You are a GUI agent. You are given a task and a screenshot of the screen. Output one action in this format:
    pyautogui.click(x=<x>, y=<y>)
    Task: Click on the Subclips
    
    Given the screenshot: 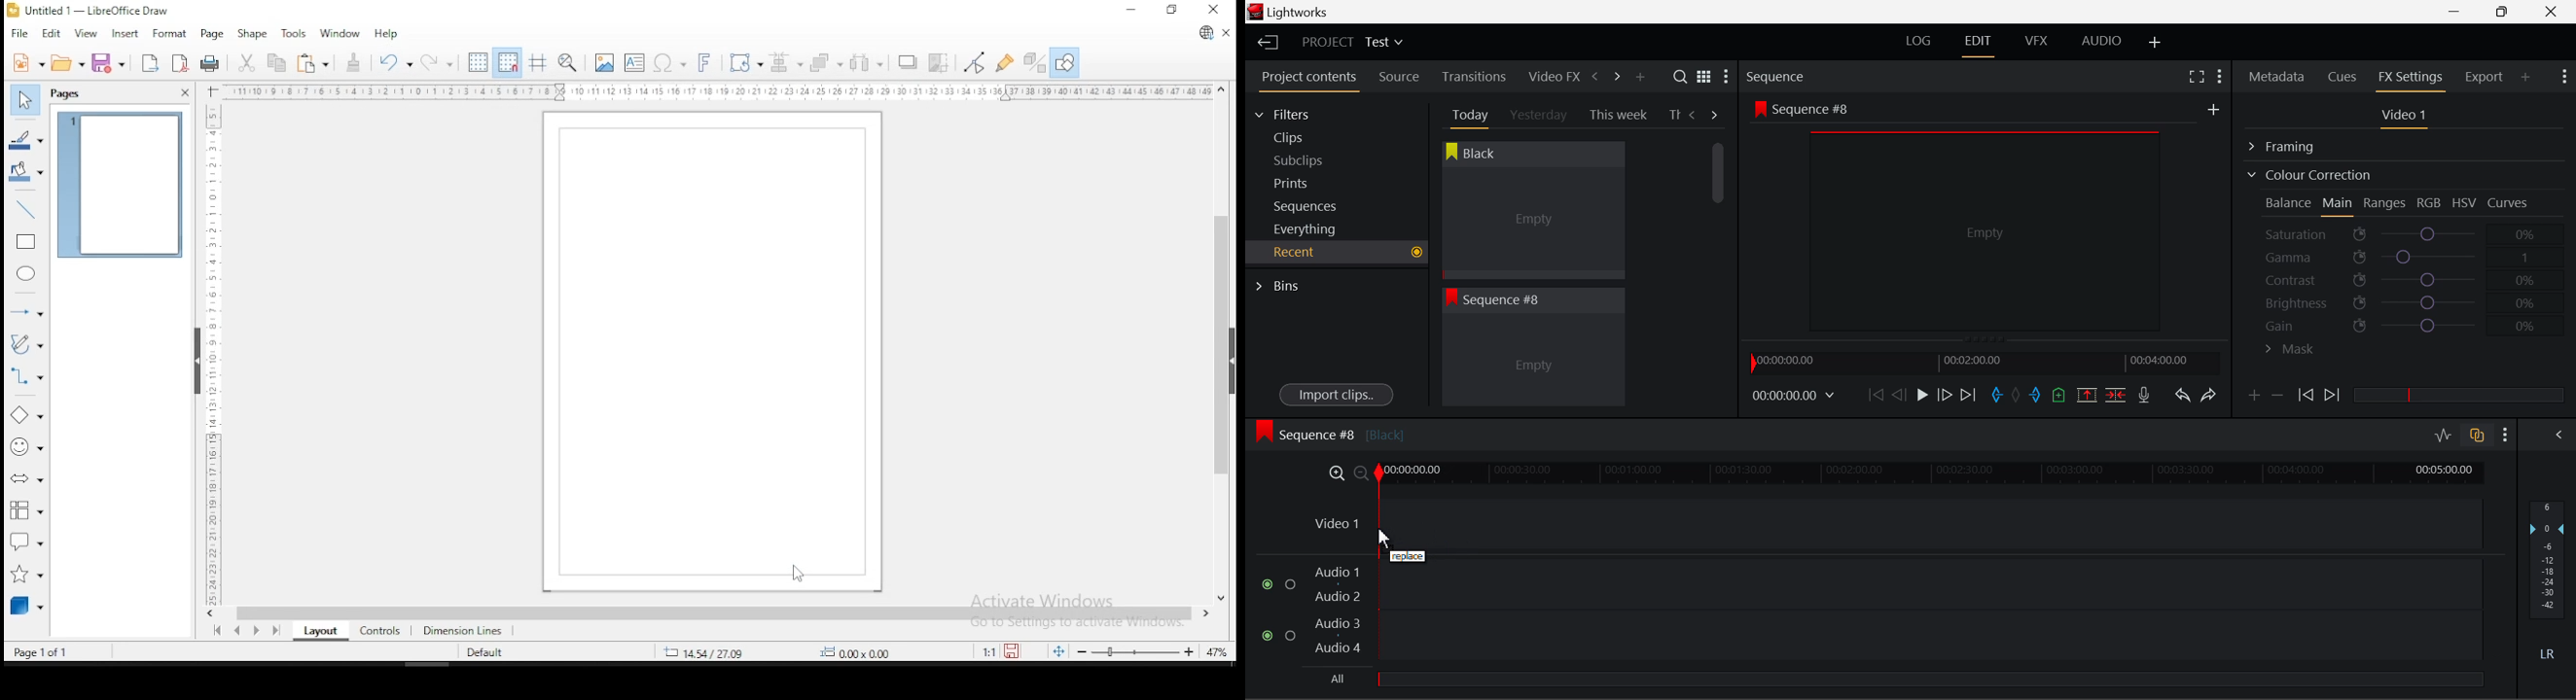 What is the action you would take?
    pyautogui.click(x=1312, y=160)
    